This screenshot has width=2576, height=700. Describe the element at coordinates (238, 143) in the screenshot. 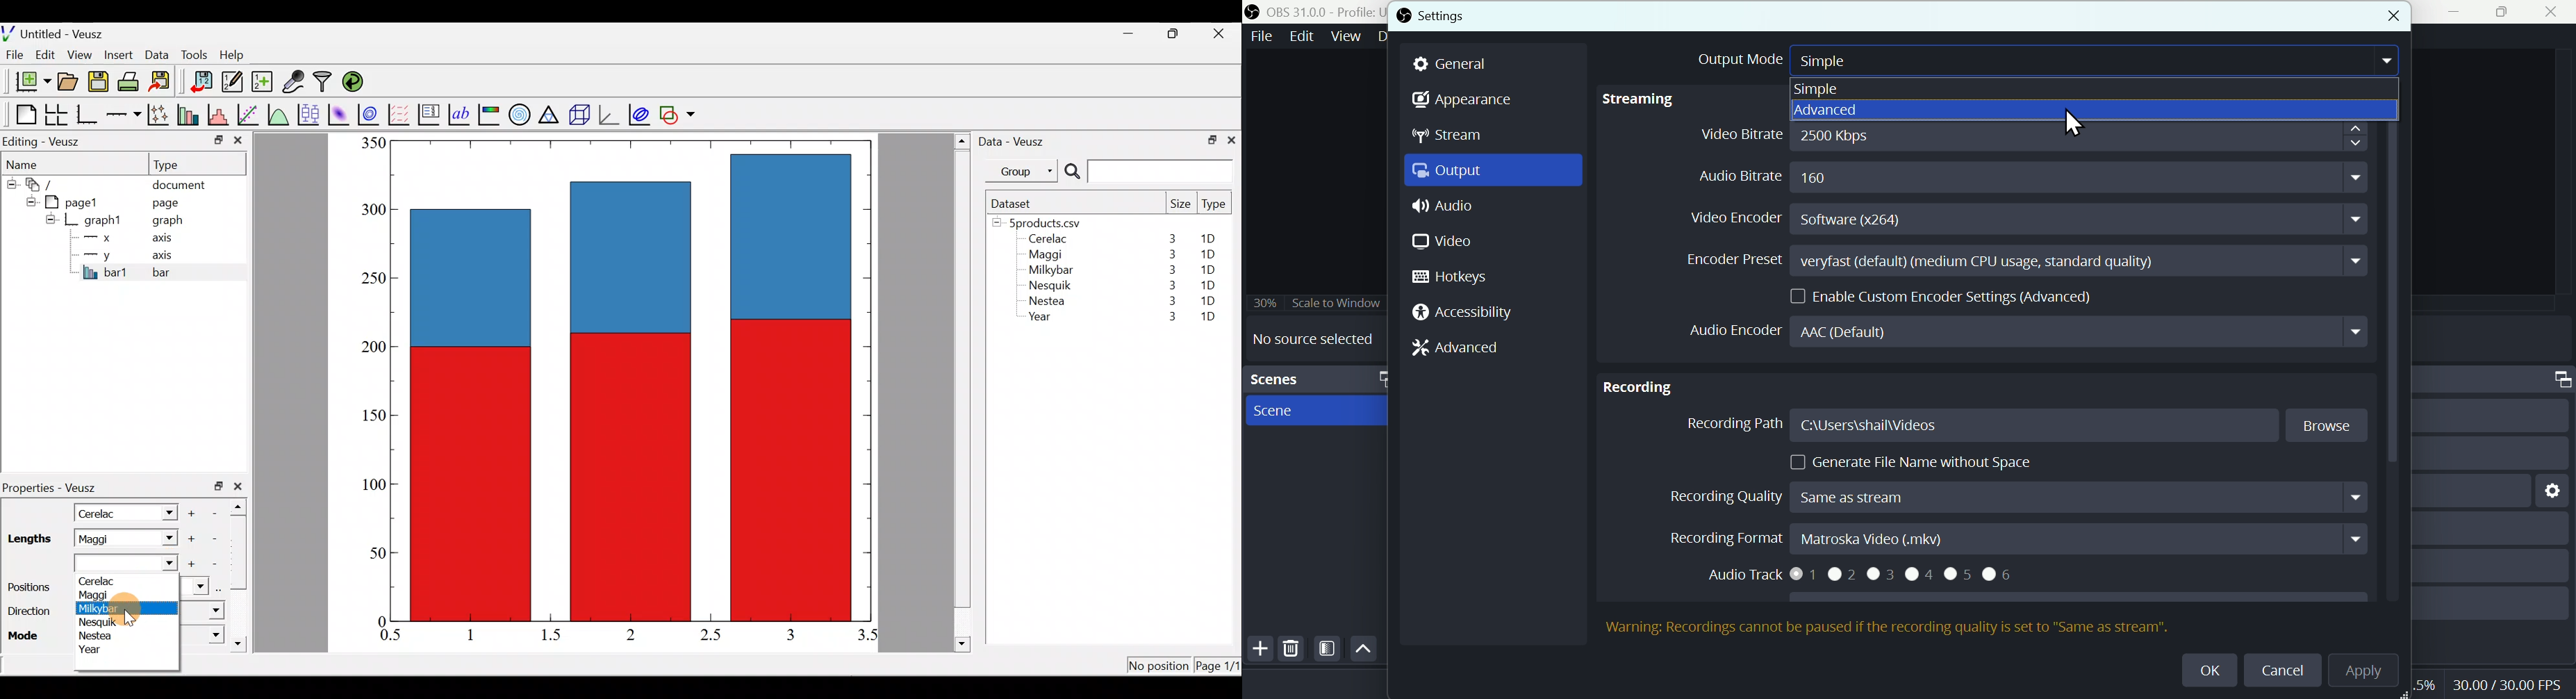

I see `close` at that location.